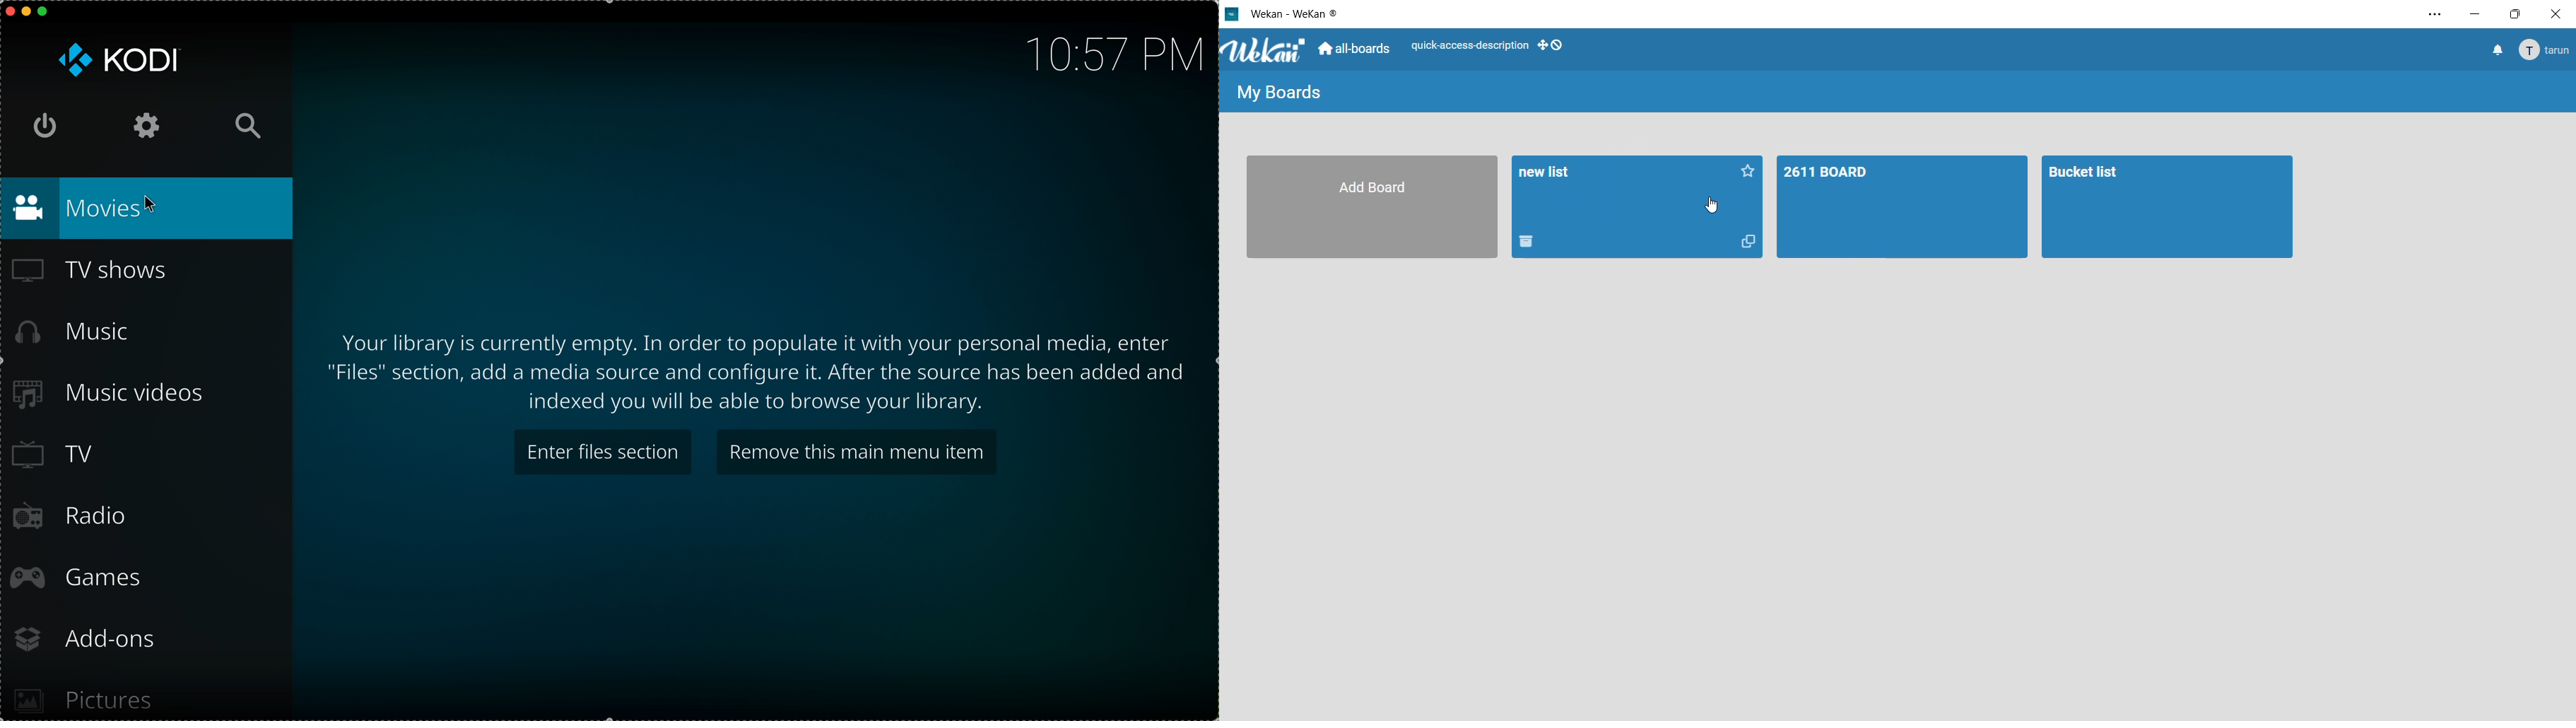 This screenshot has width=2576, height=728. I want to click on all boards, so click(1355, 50).